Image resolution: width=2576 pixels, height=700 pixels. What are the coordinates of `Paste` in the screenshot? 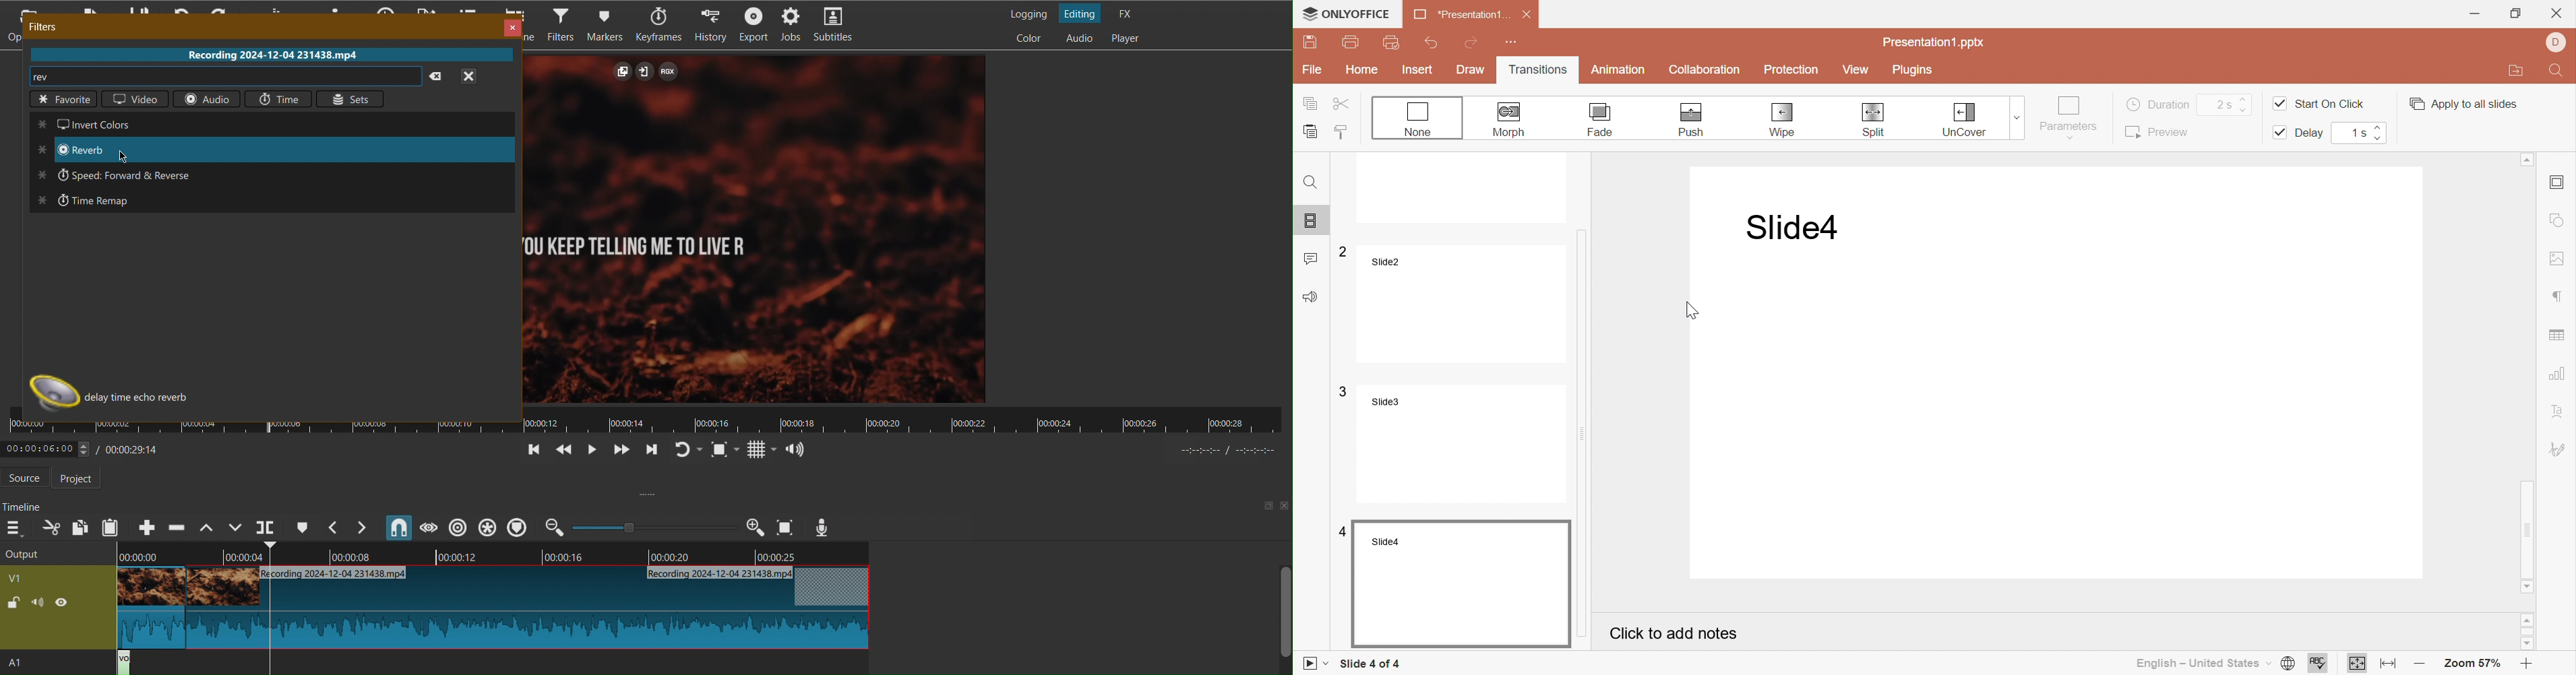 It's located at (1311, 130).